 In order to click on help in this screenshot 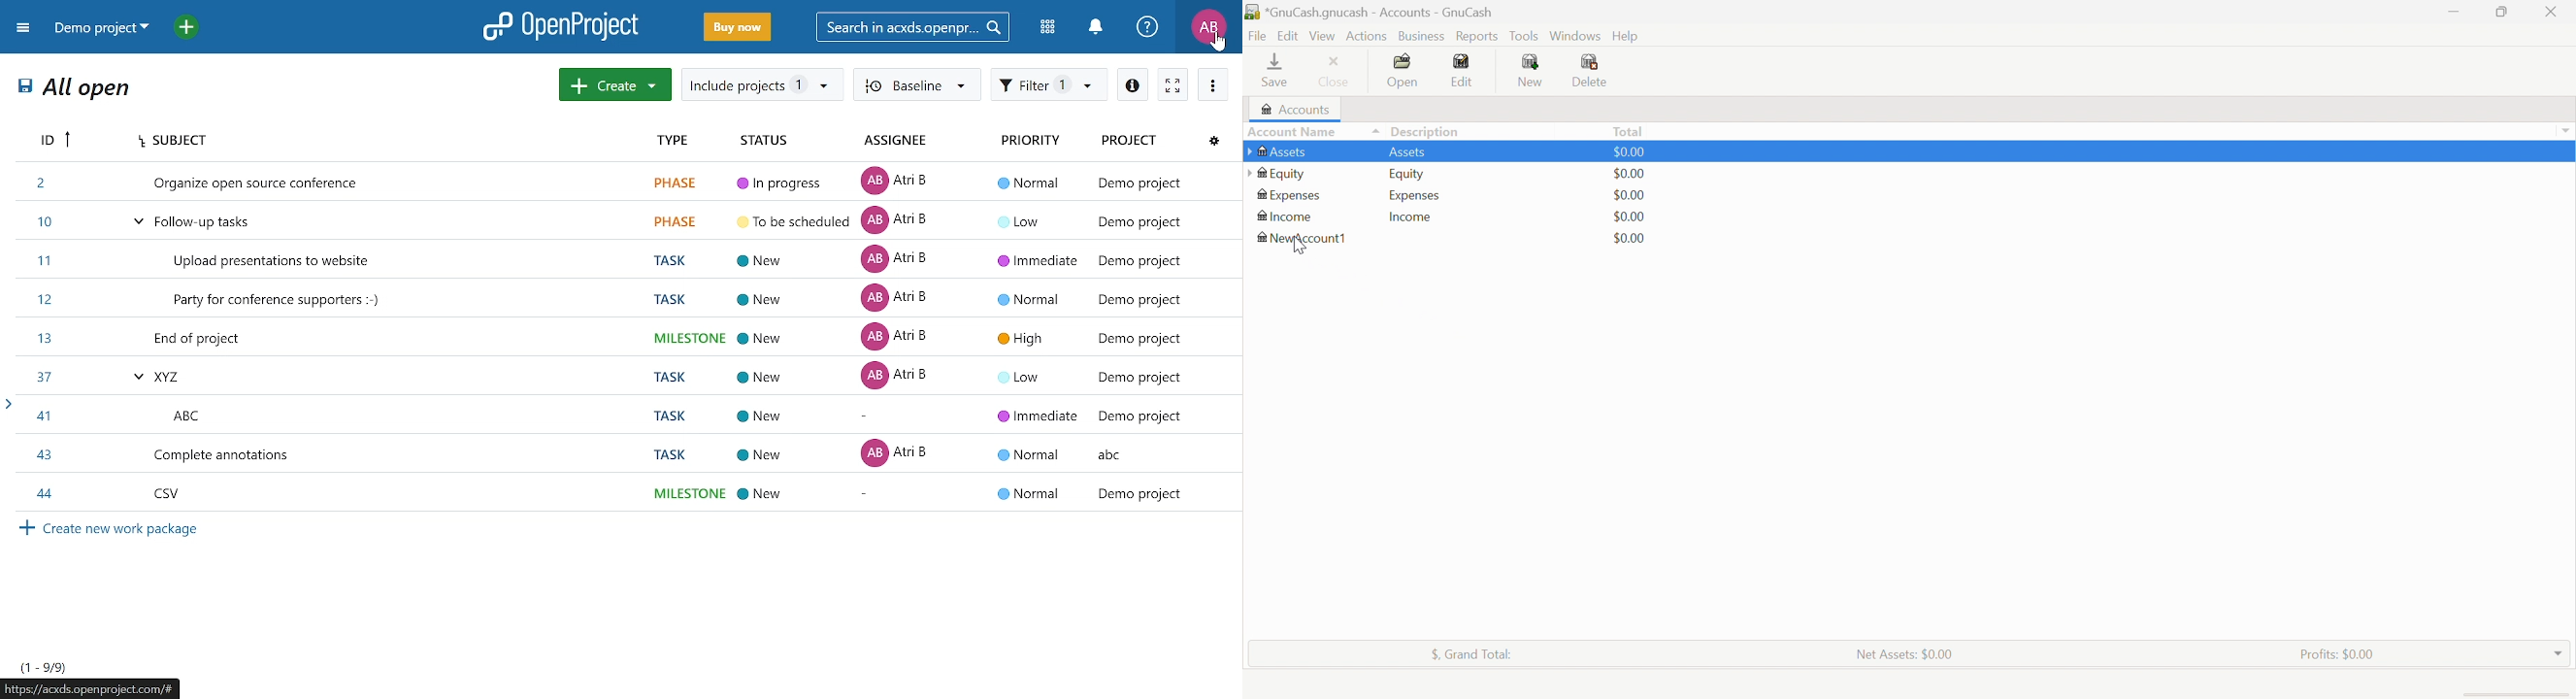, I will do `click(1147, 27)`.